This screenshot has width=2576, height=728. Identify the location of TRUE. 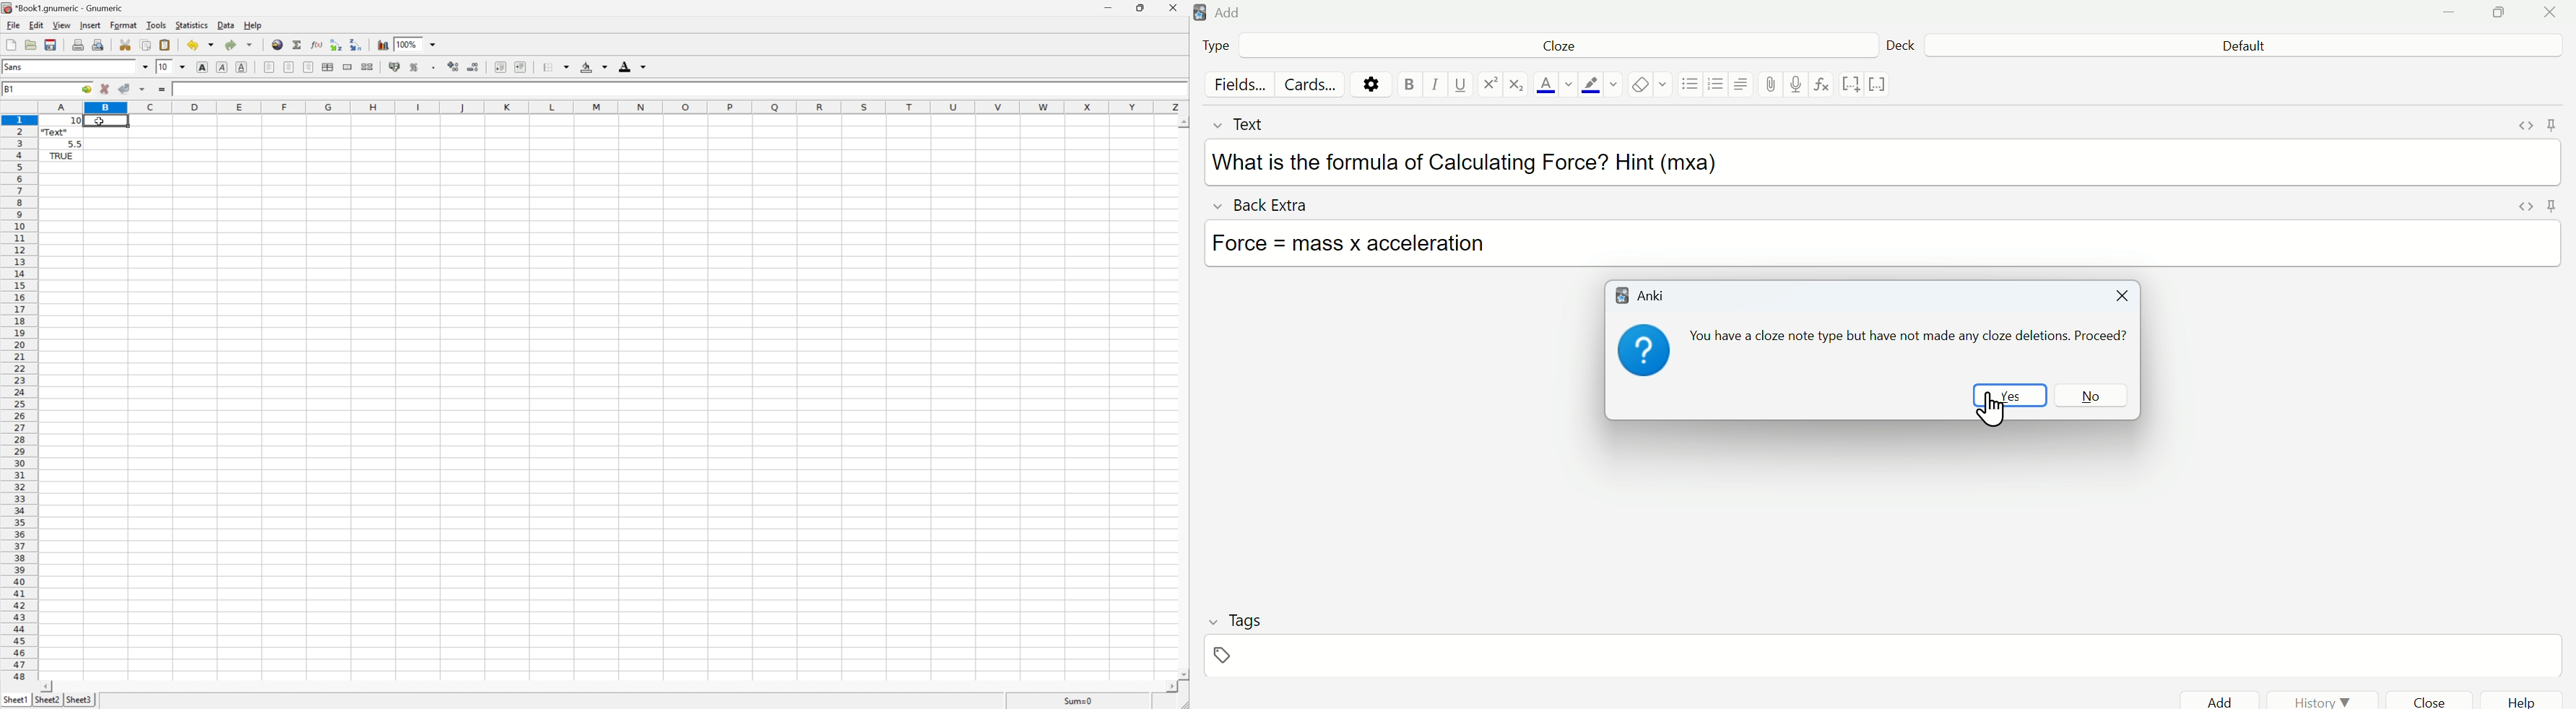
(61, 157).